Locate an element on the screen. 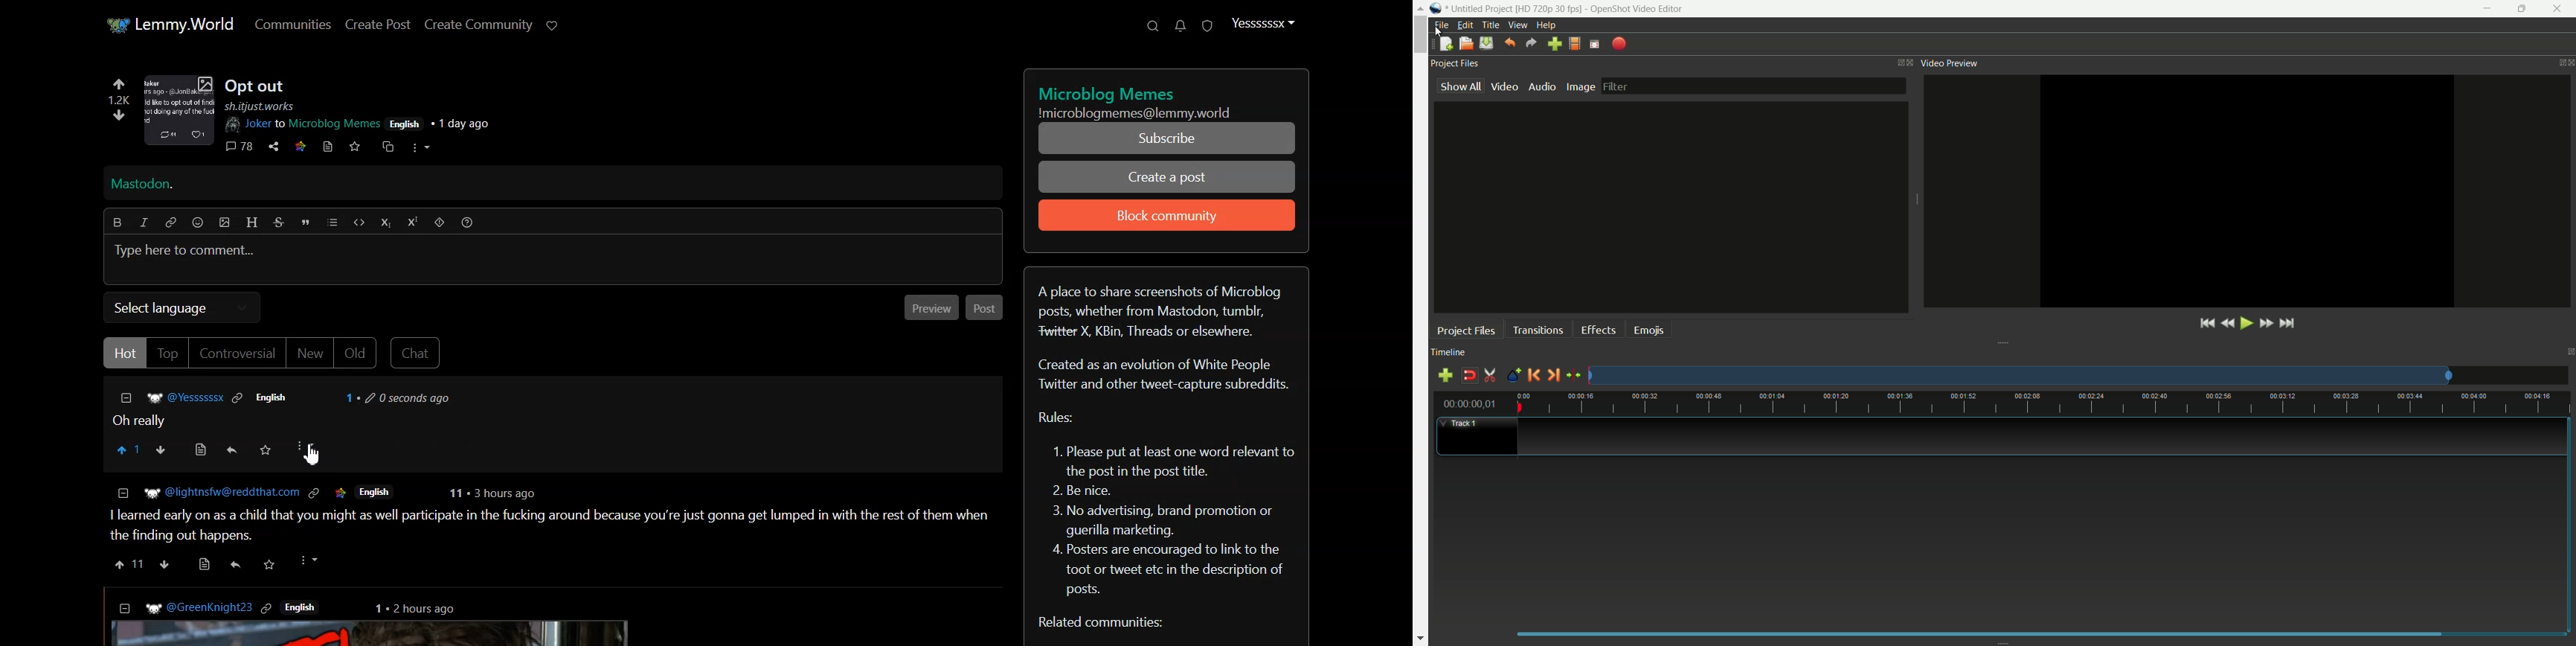 Image resolution: width=2576 pixels, height=672 pixels. Post is located at coordinates (986, 307).